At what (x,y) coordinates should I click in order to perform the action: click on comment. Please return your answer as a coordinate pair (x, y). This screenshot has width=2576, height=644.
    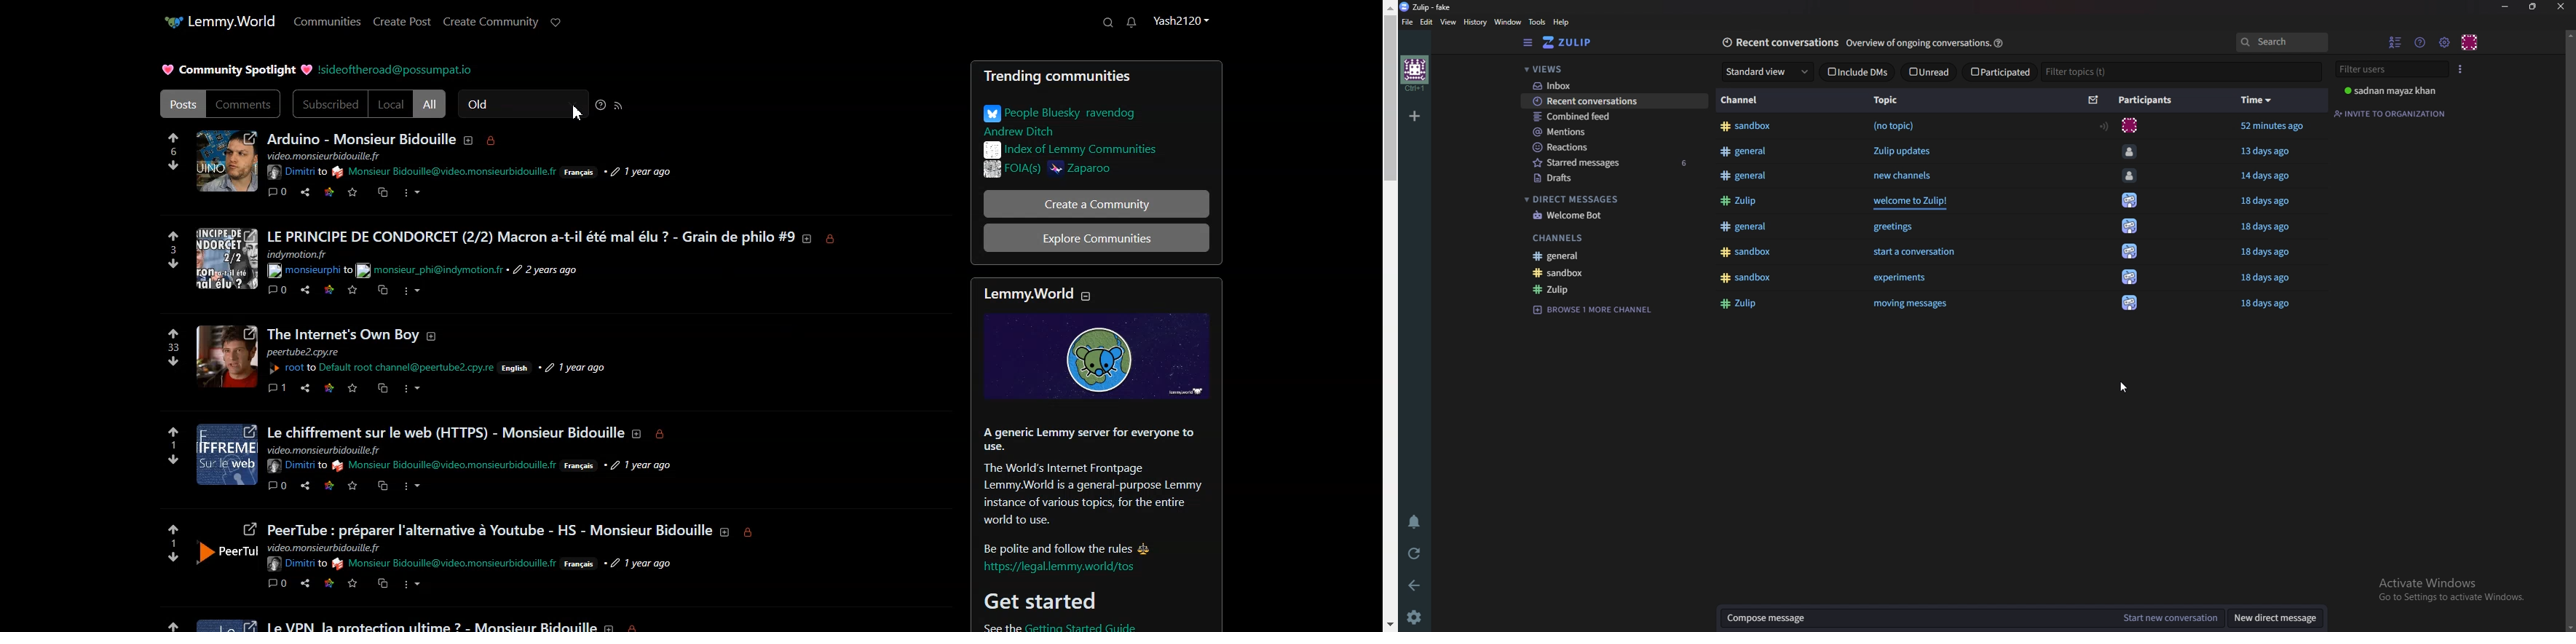
    Looking at the image, I should click on (277, 385).